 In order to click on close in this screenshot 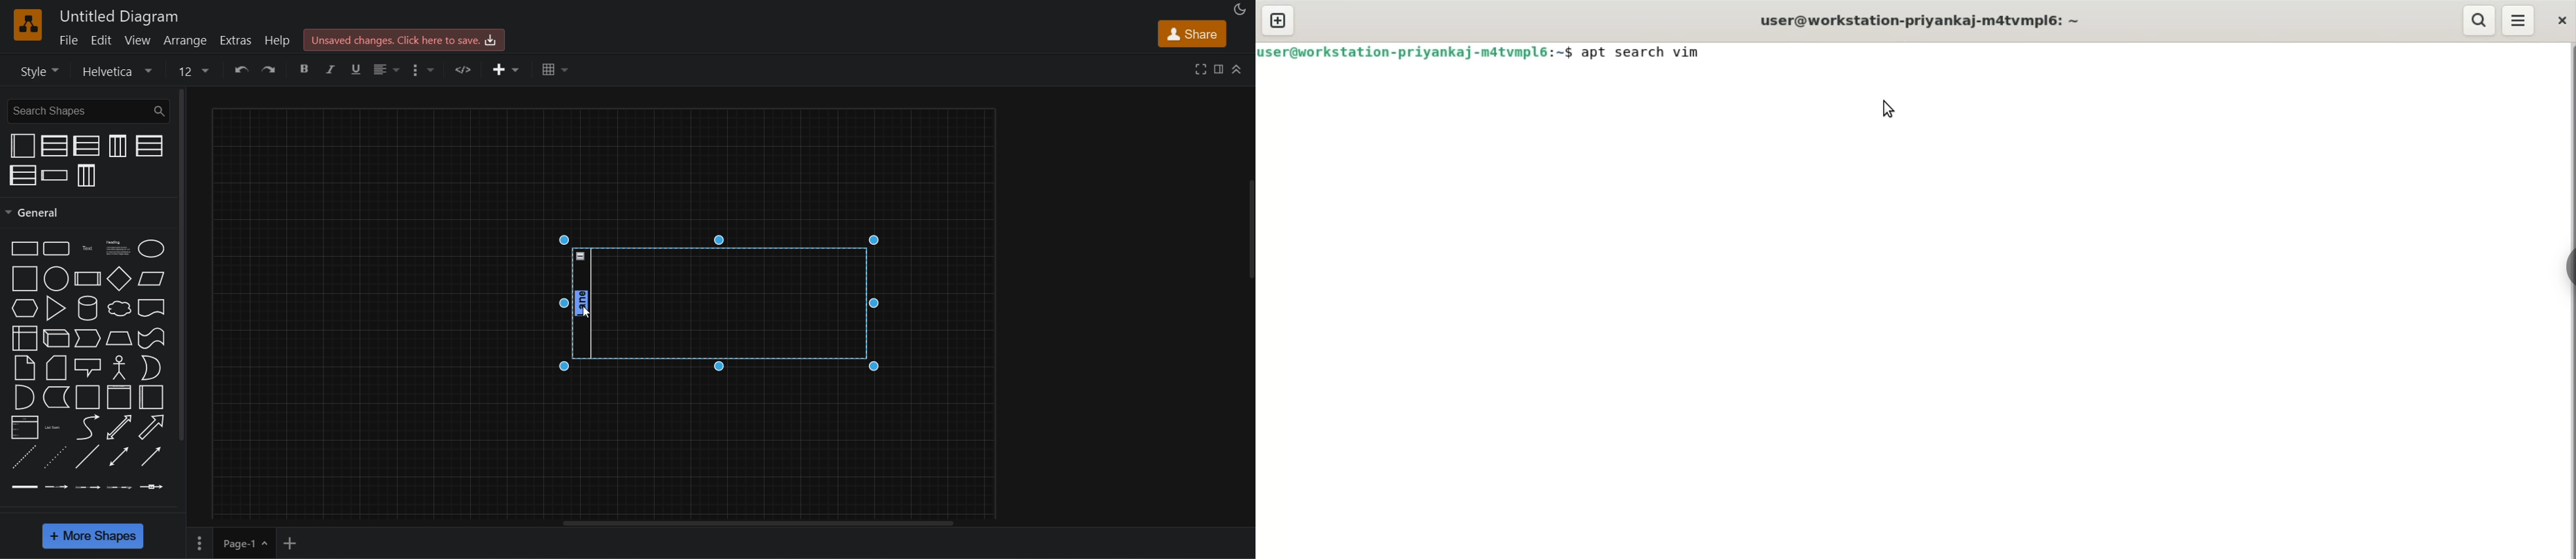, I will do `click(2564, 17)`.